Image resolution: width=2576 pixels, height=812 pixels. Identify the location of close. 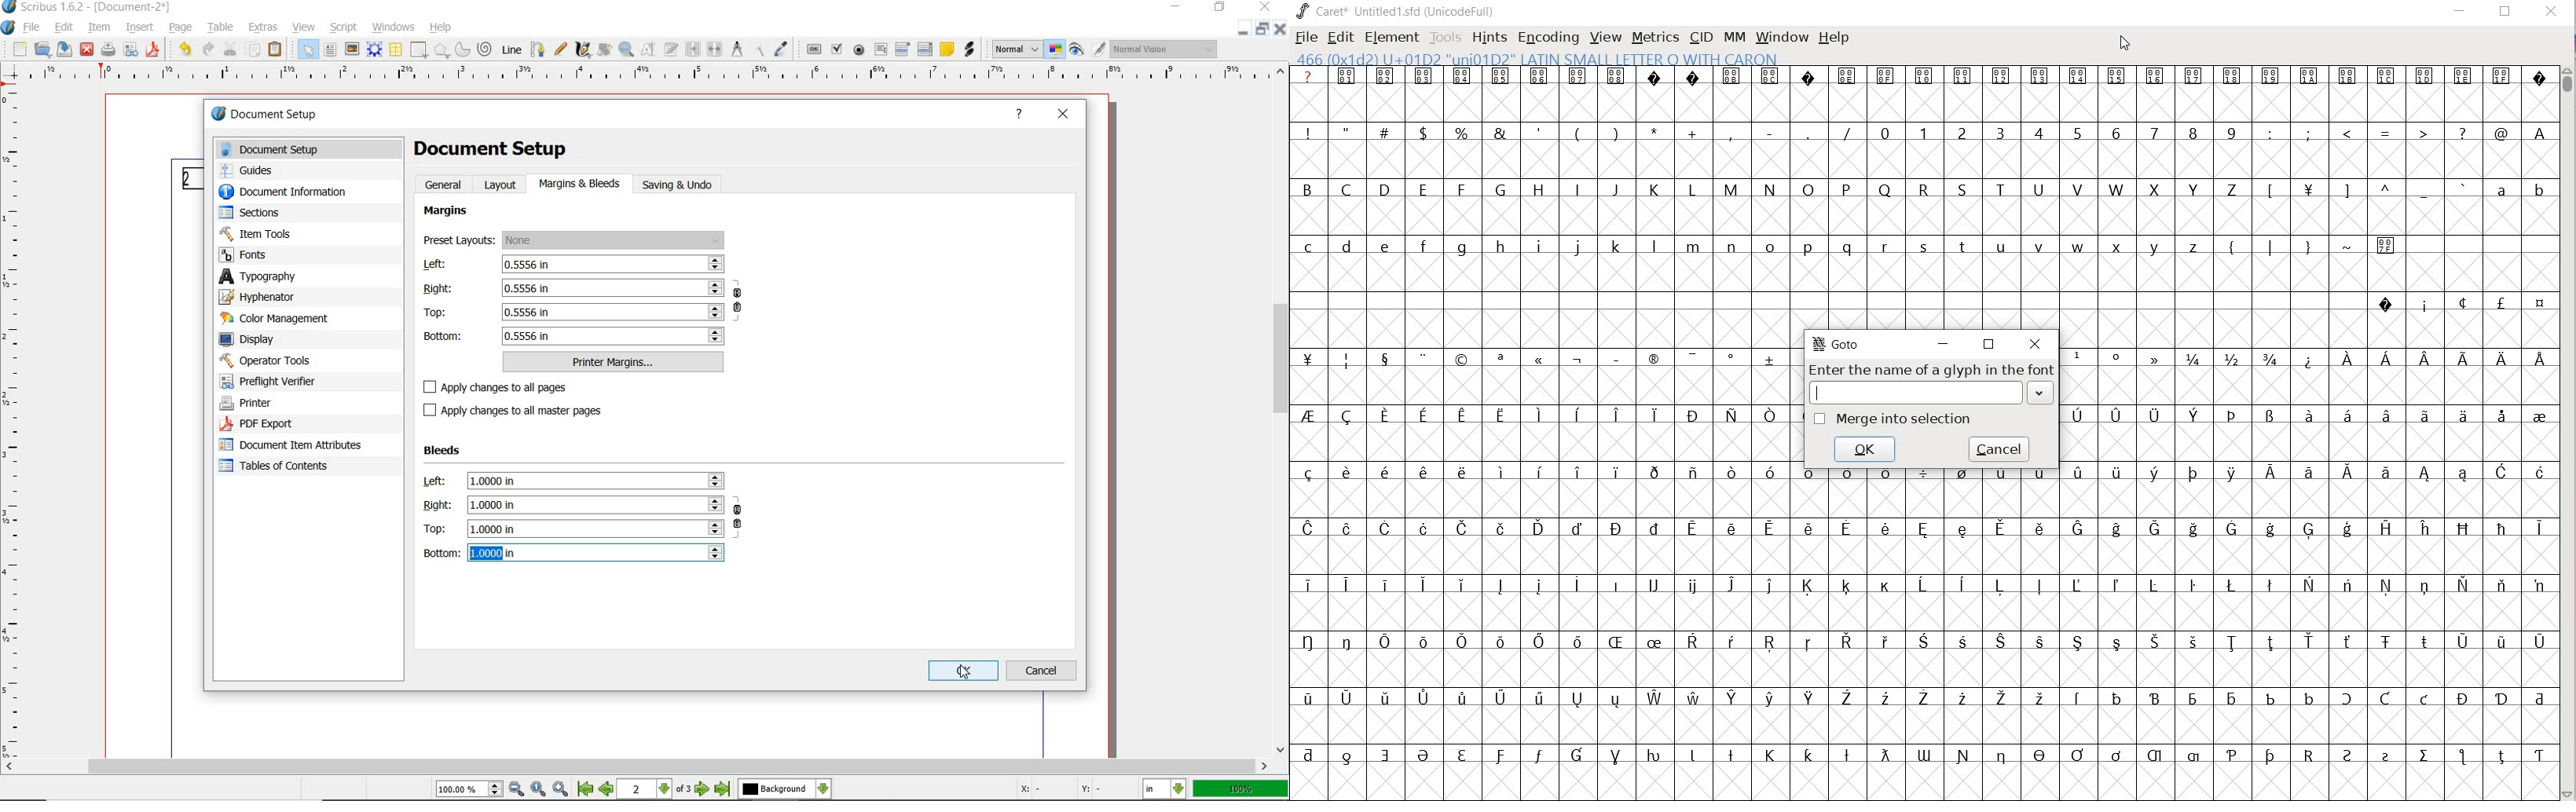
(1065, 112).